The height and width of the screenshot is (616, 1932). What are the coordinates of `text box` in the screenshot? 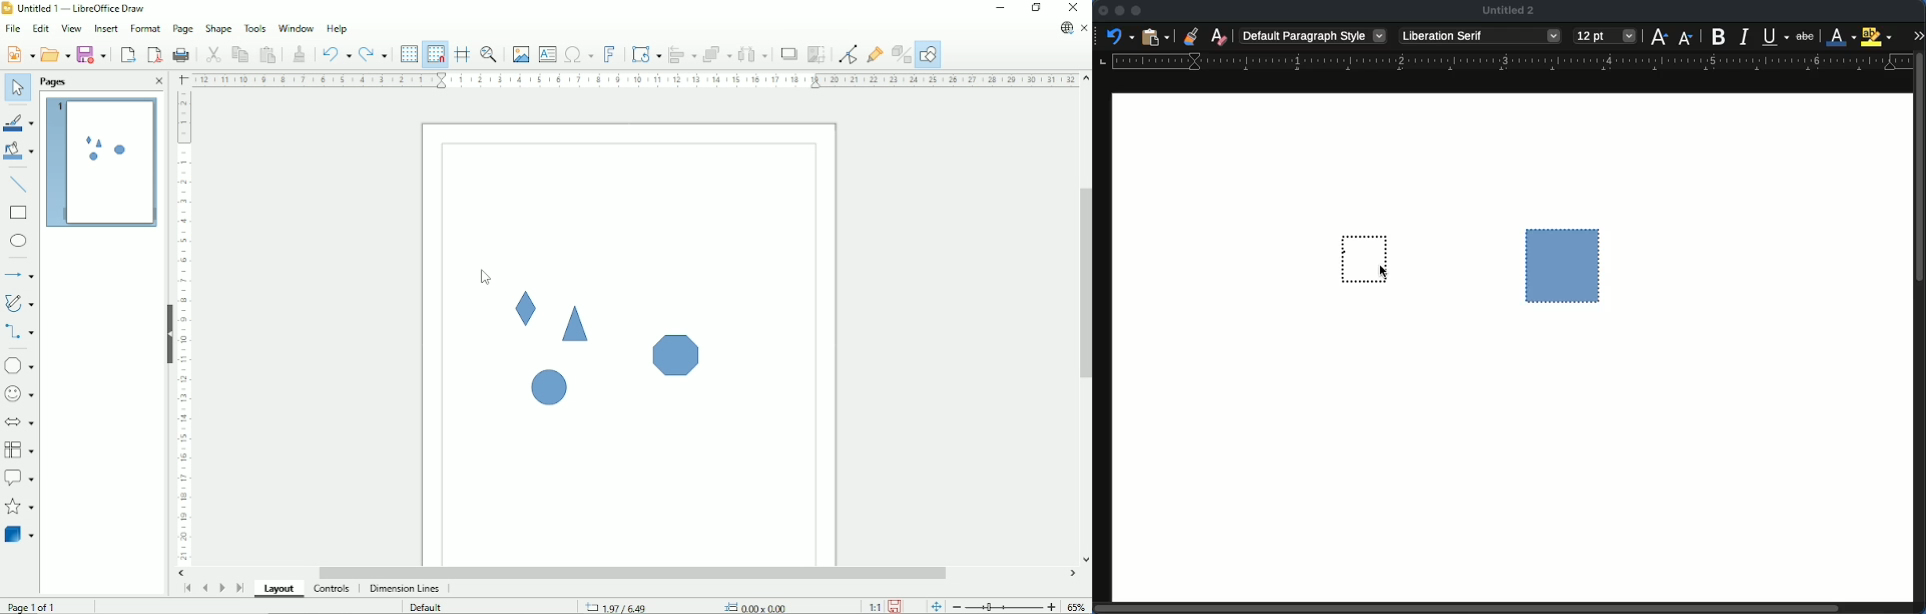 It's located at (1358, 257).